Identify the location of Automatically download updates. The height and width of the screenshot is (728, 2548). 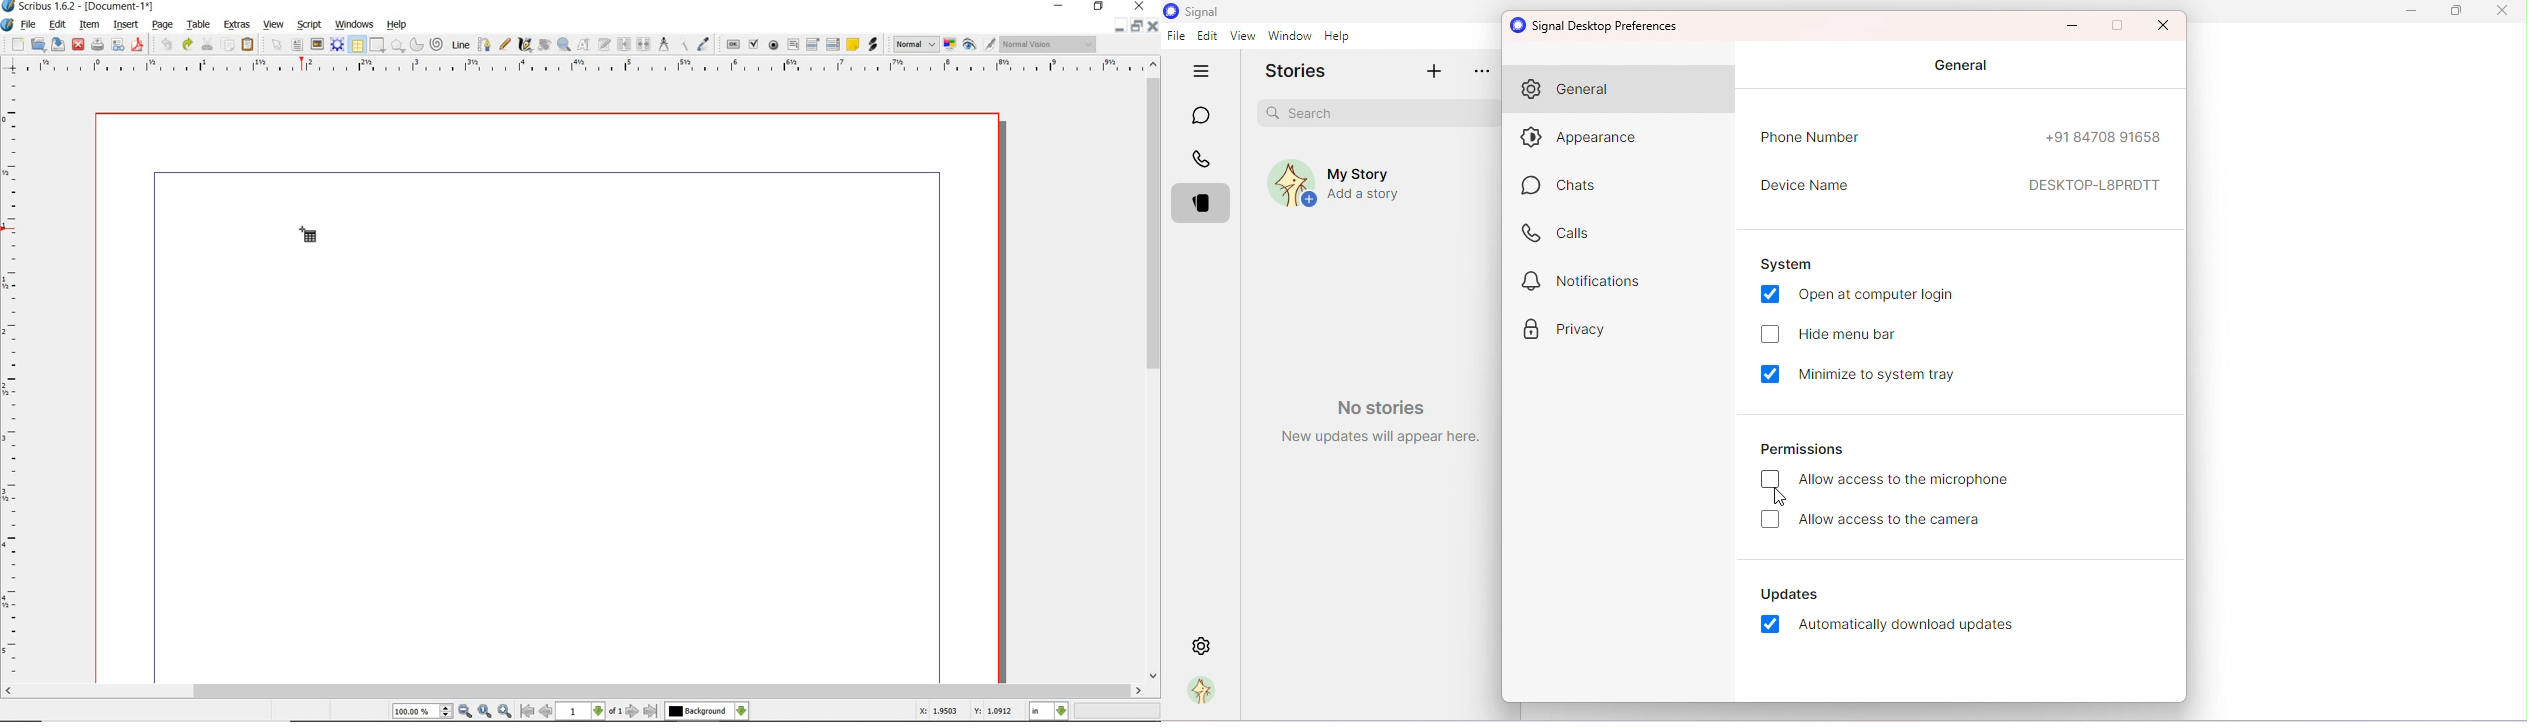
(1895, 627).